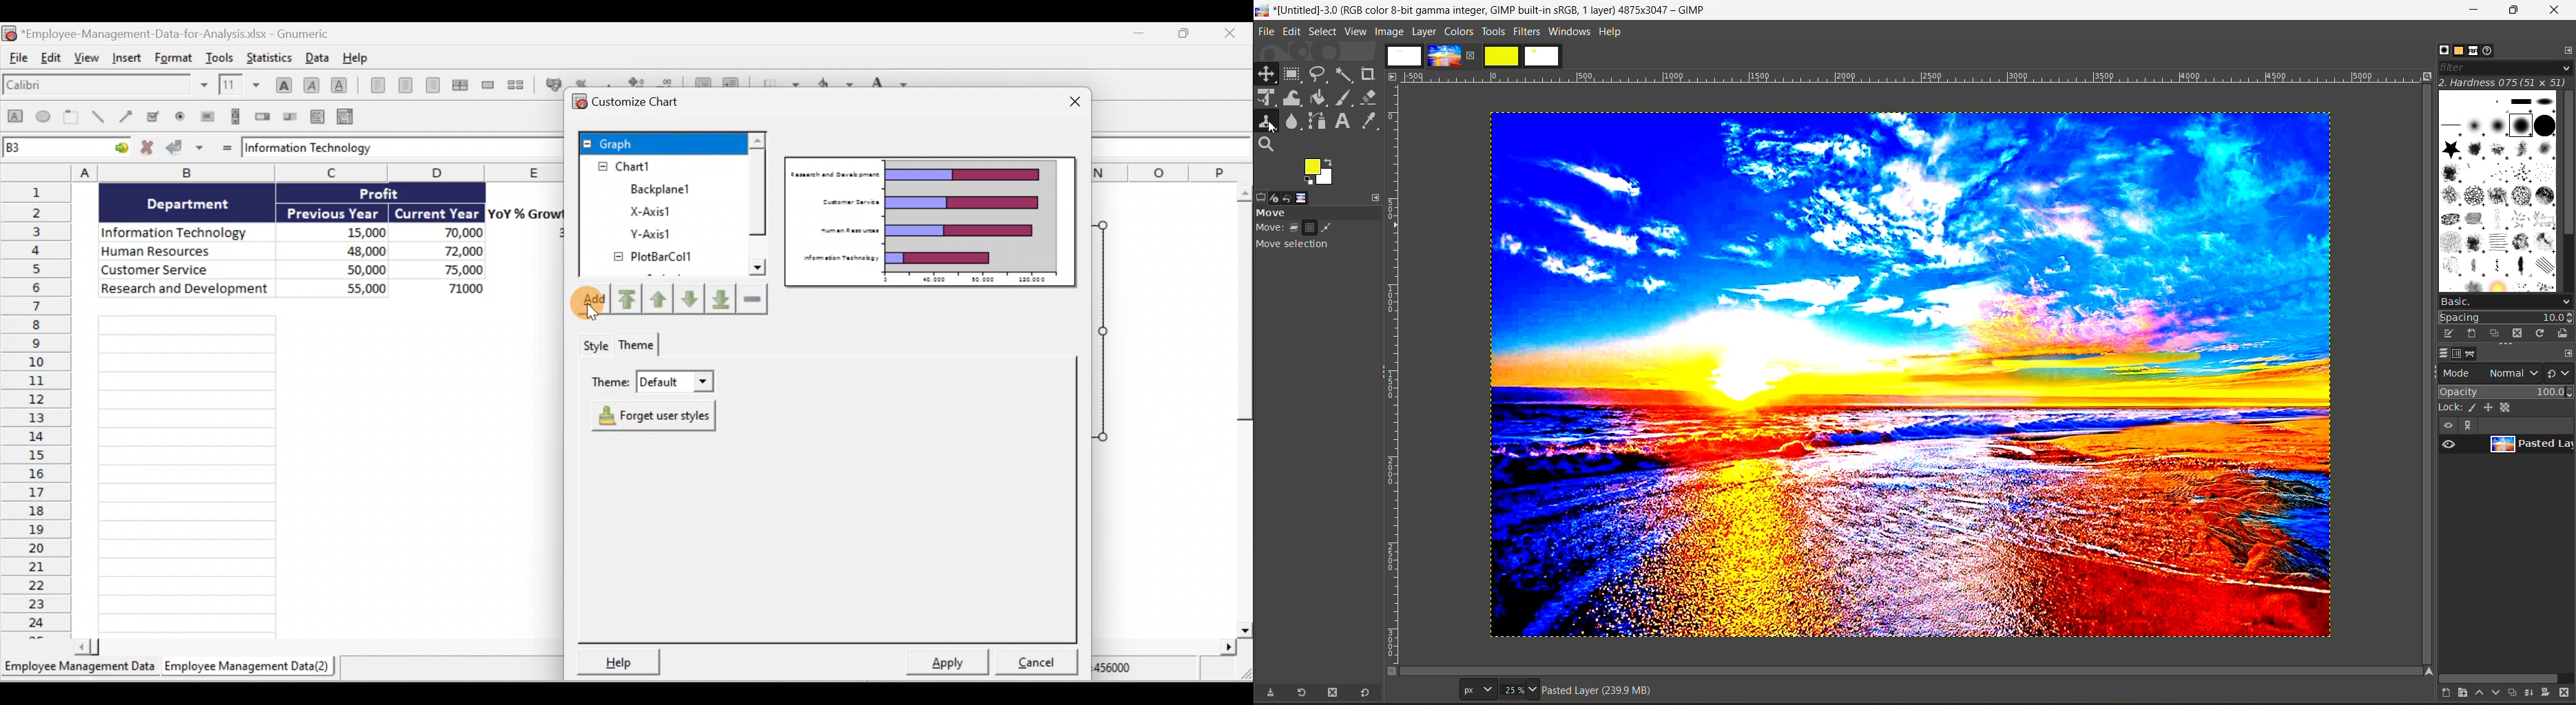 This screenshot has width=2576, height=728. What do you see at coordinates (2447, 425) in the screenshot?
I see `view` at bounding box center [2447, 425].